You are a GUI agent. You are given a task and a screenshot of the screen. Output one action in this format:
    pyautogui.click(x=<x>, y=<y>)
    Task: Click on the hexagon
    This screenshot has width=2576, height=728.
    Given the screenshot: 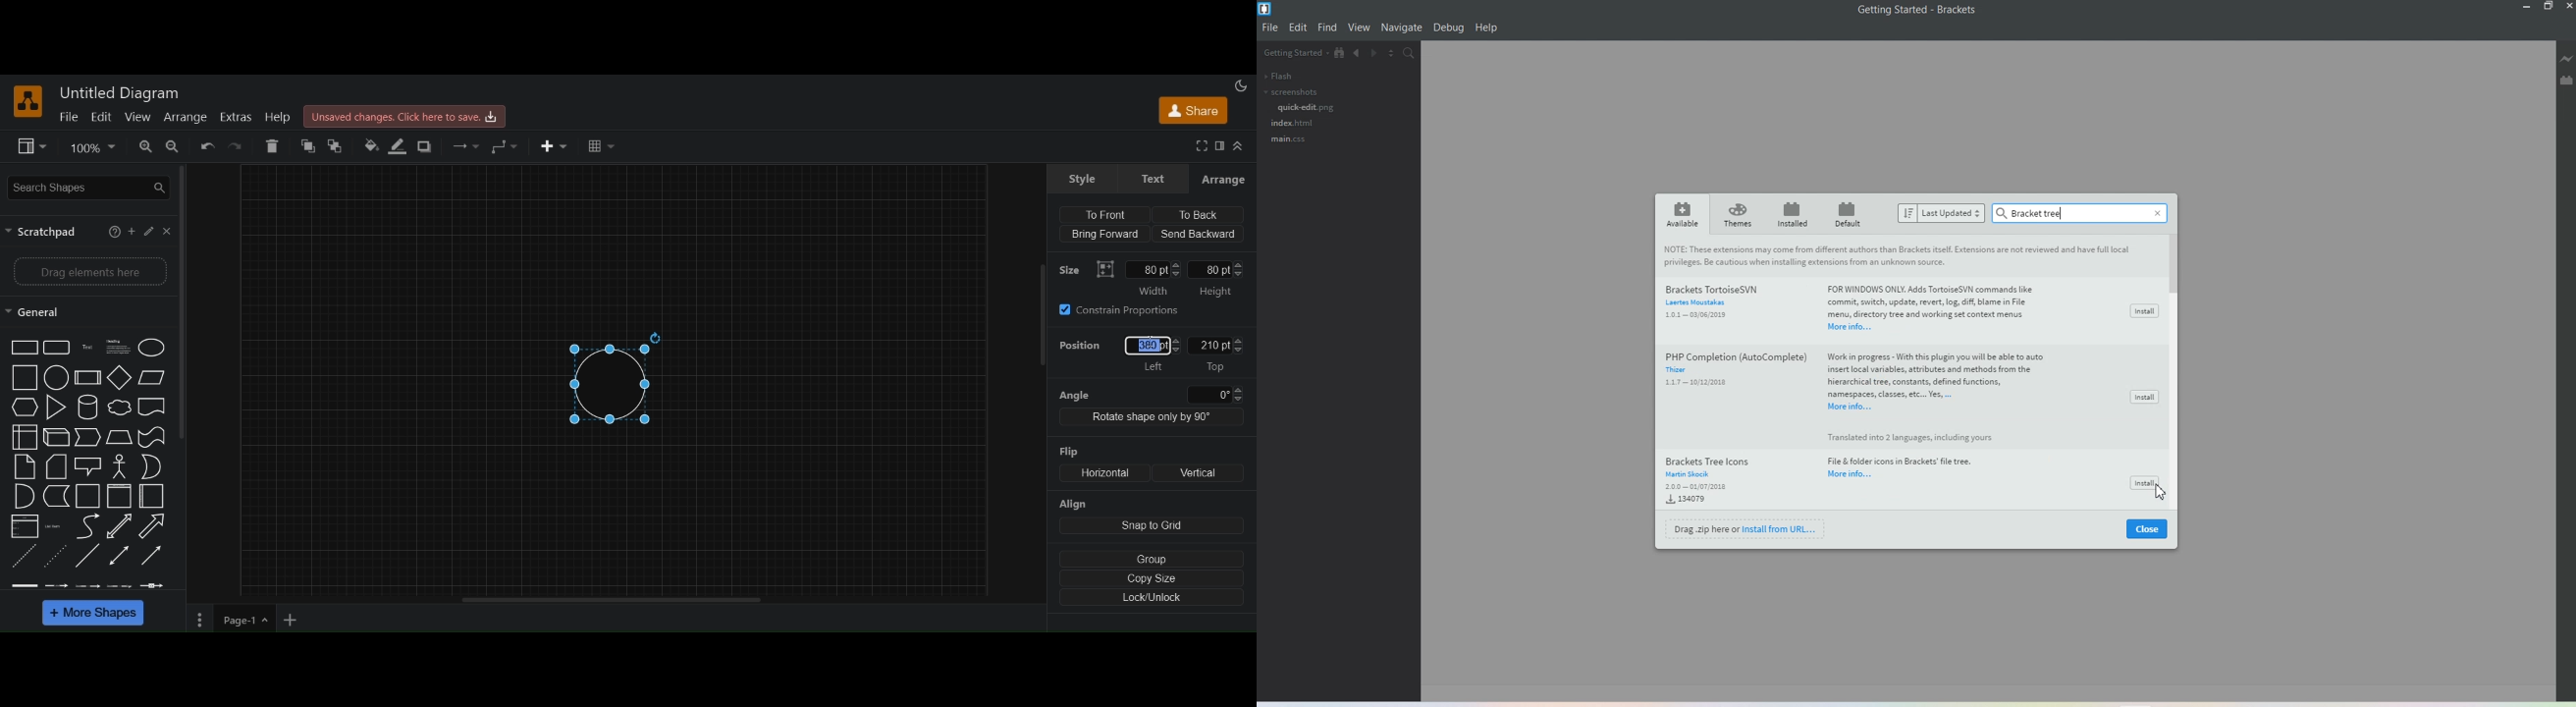 What is the action you would take?
    pyautogui.click(x=26, y=408)
    